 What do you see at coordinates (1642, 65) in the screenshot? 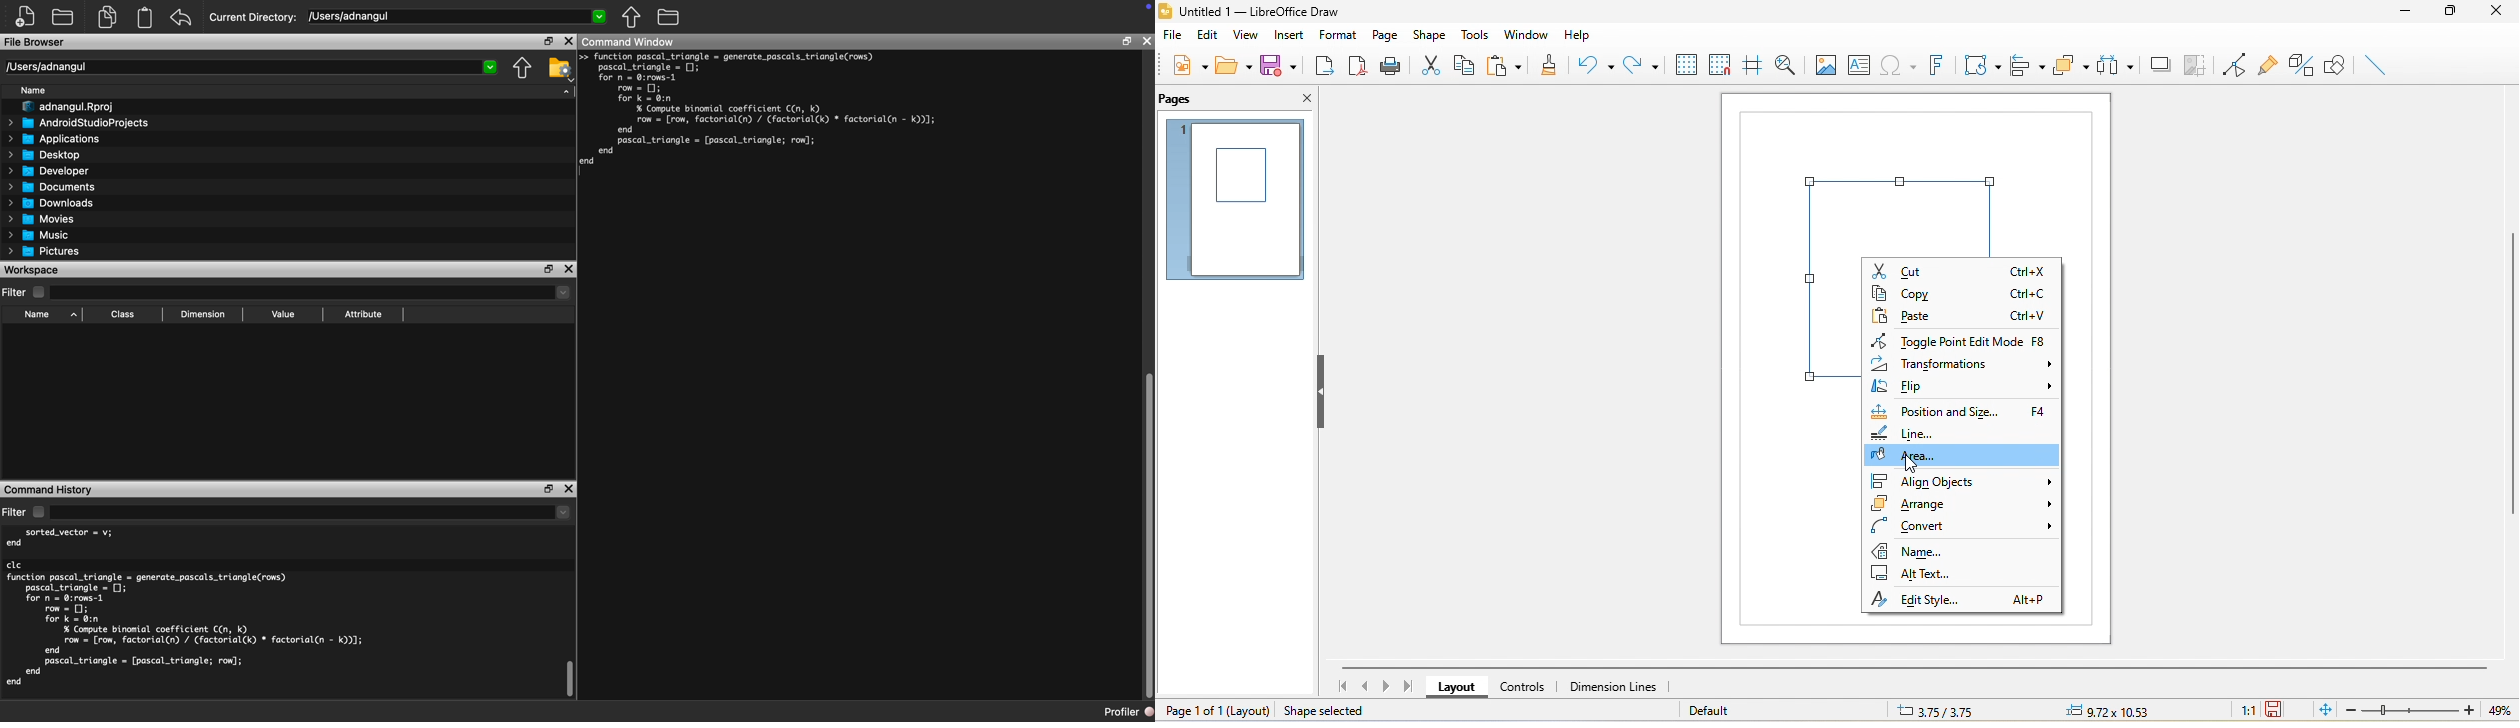
I see `redo` at bounding box center [1642, 65].